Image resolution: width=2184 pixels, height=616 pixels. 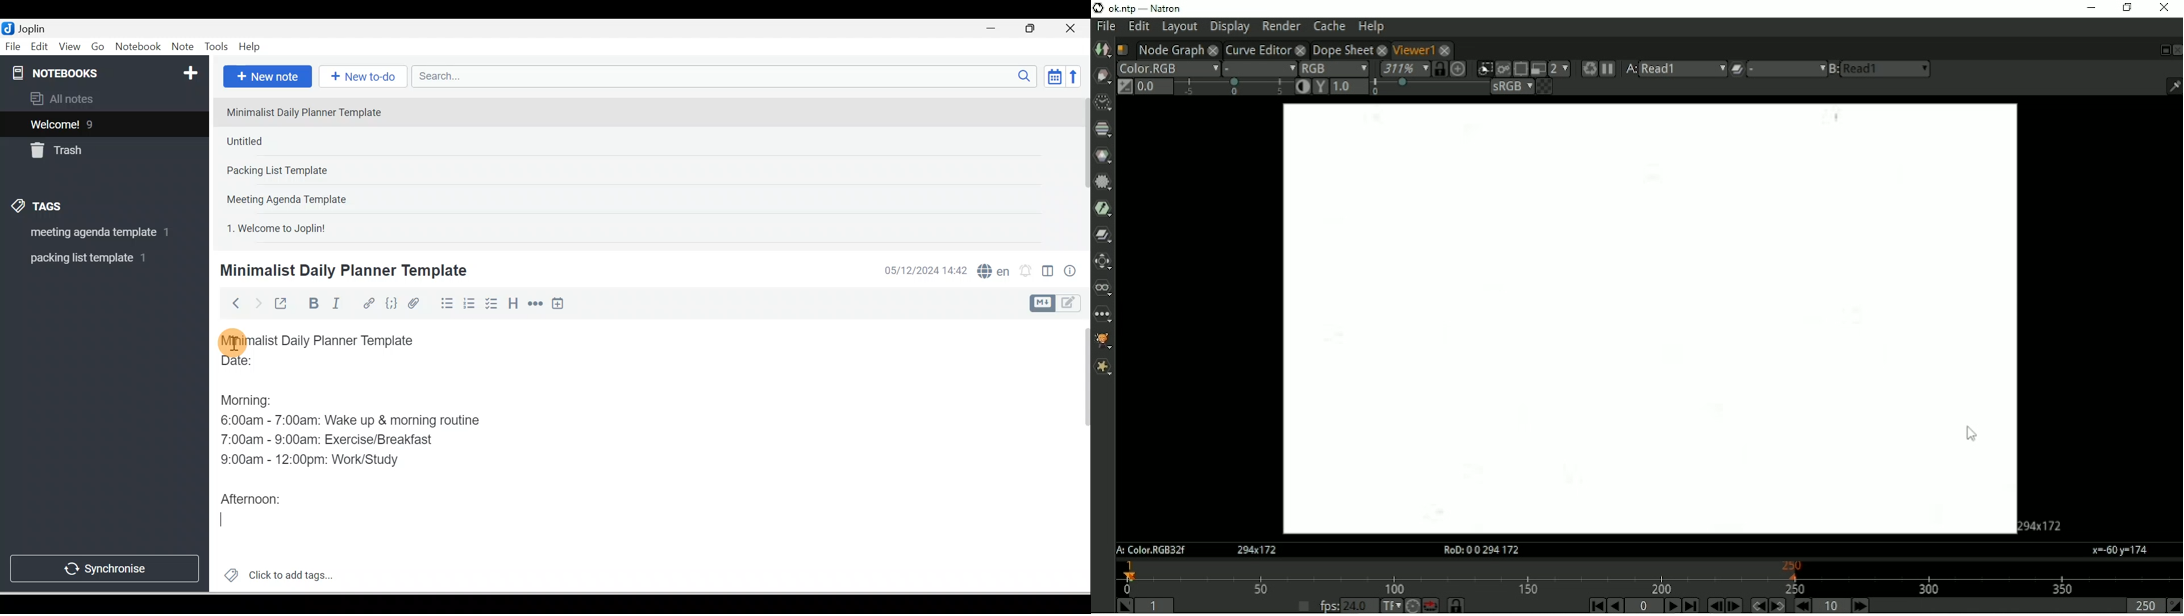 I want to click on Note, so click(x=181, y=47).